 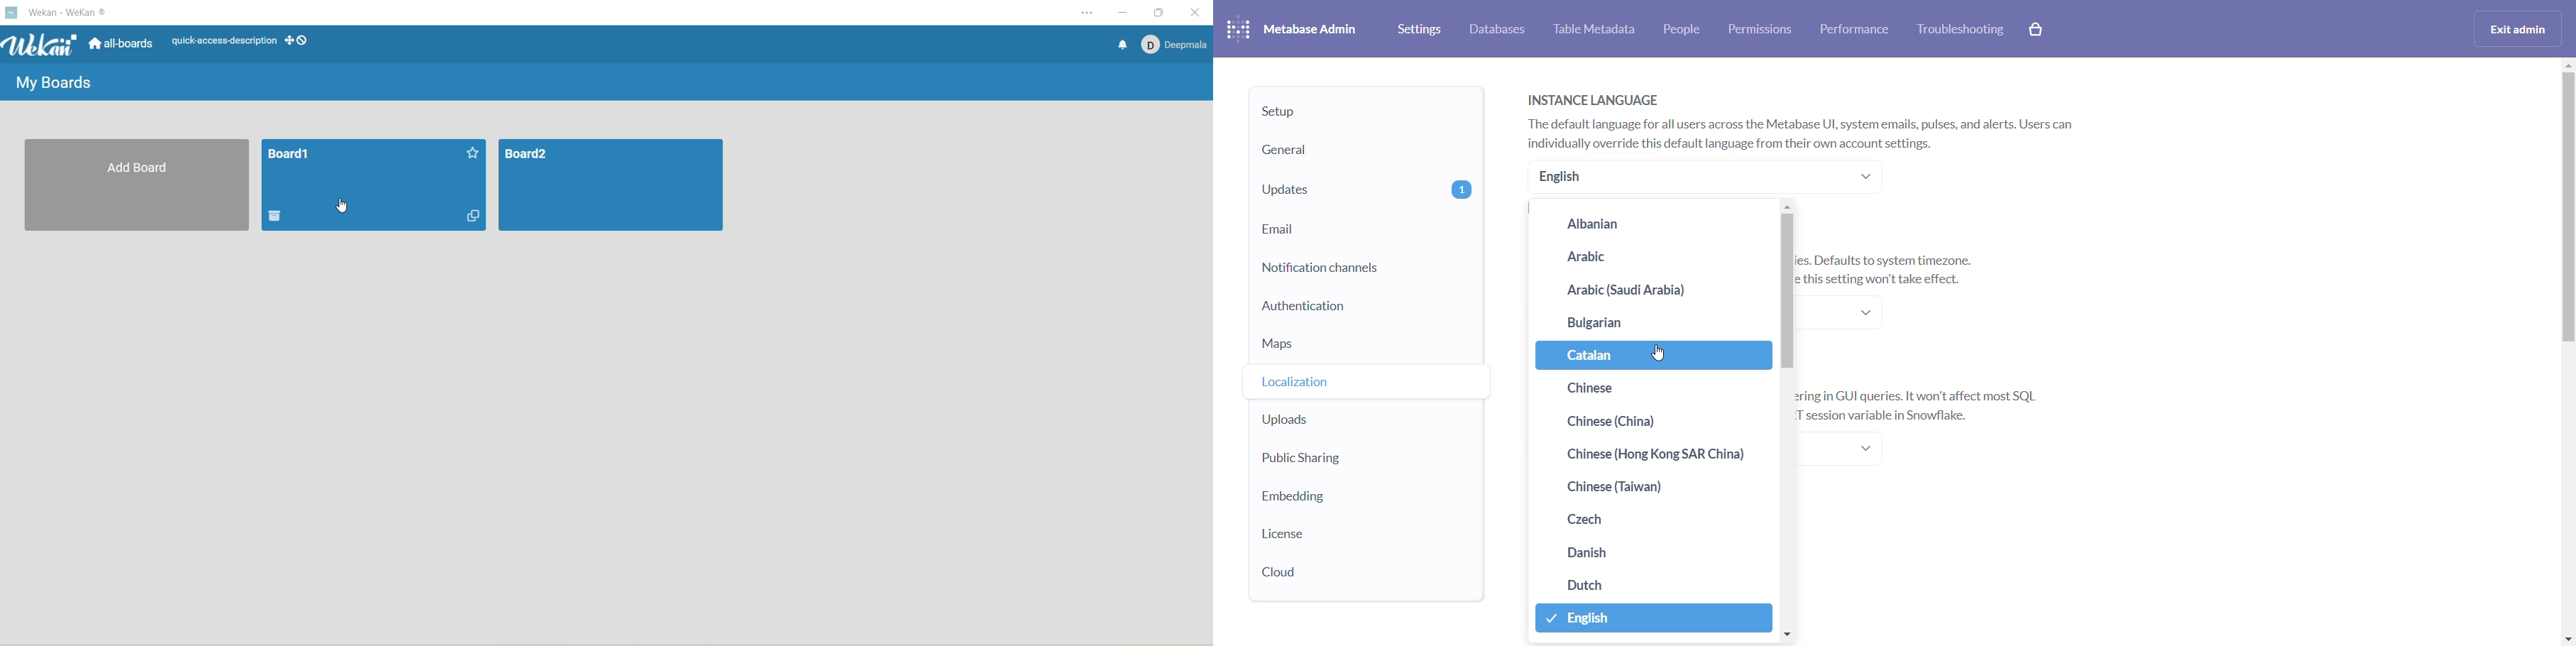 What do you see at coordinates (1357, 498) in the screenshot?
I see `embedding` at bounding box center [1357, 498].